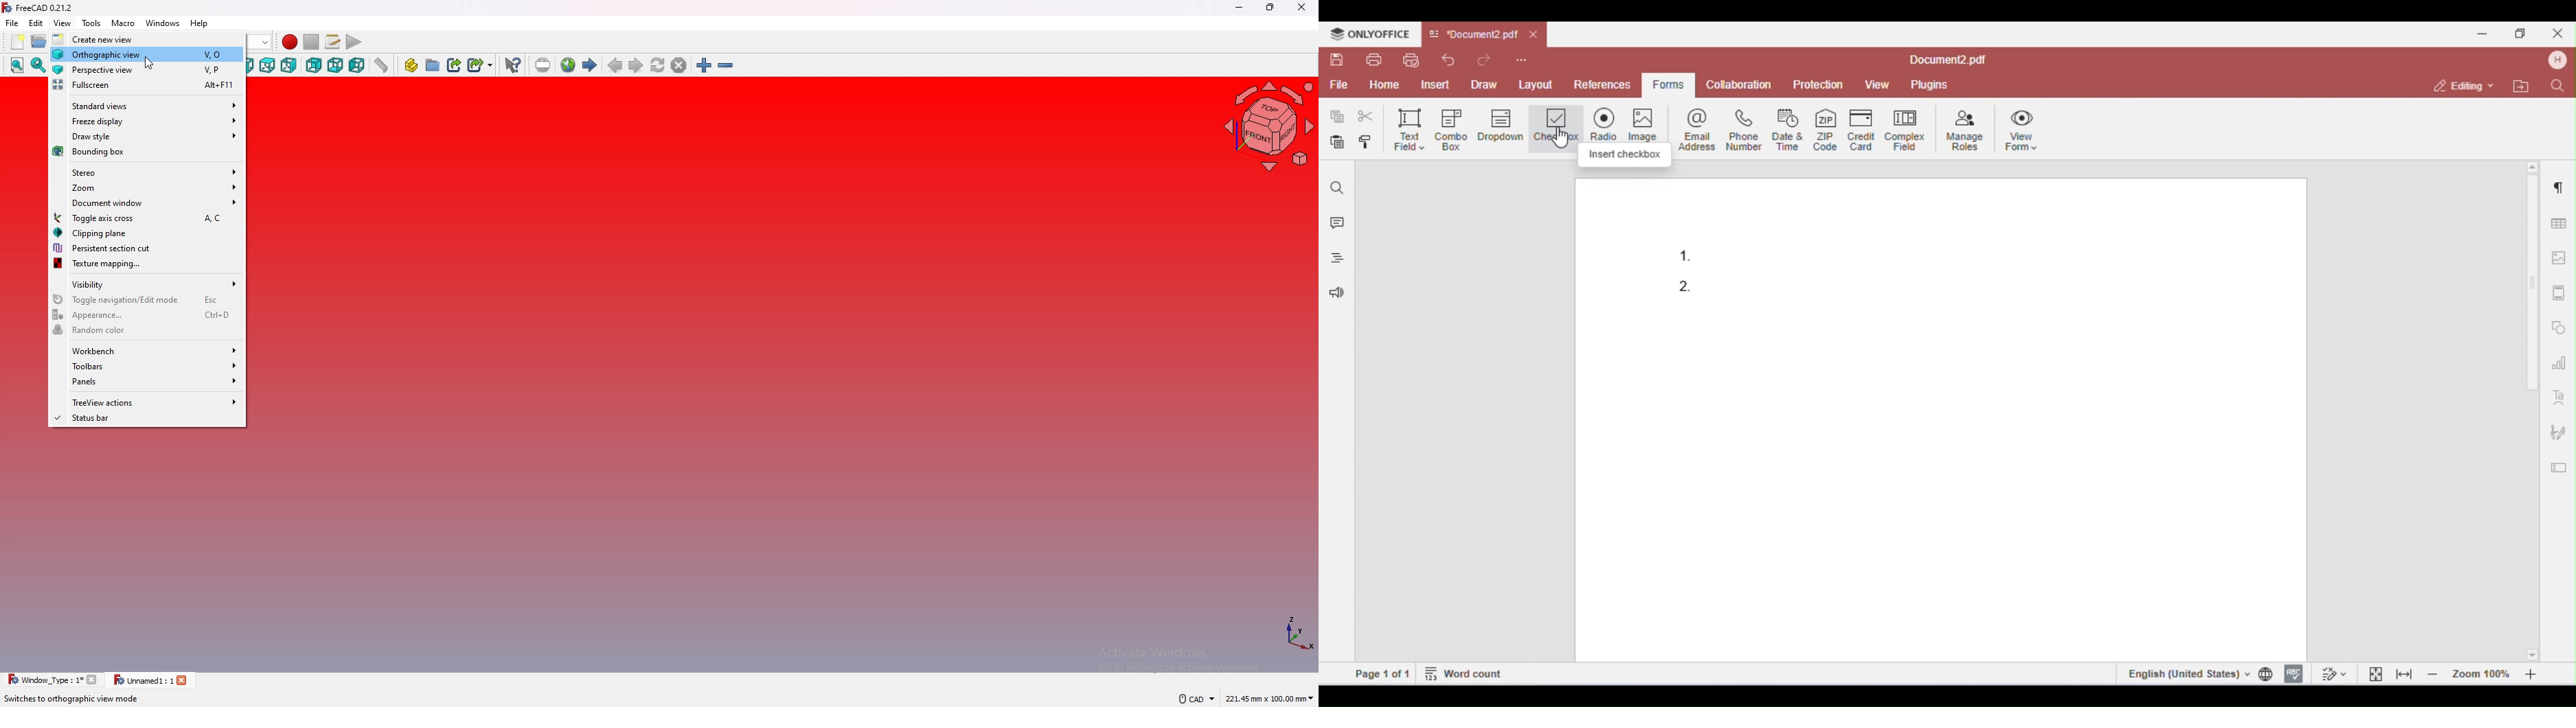 The height and width of the screenshot is (728, 2576). I want to click on zoom in, so click(704, 65).